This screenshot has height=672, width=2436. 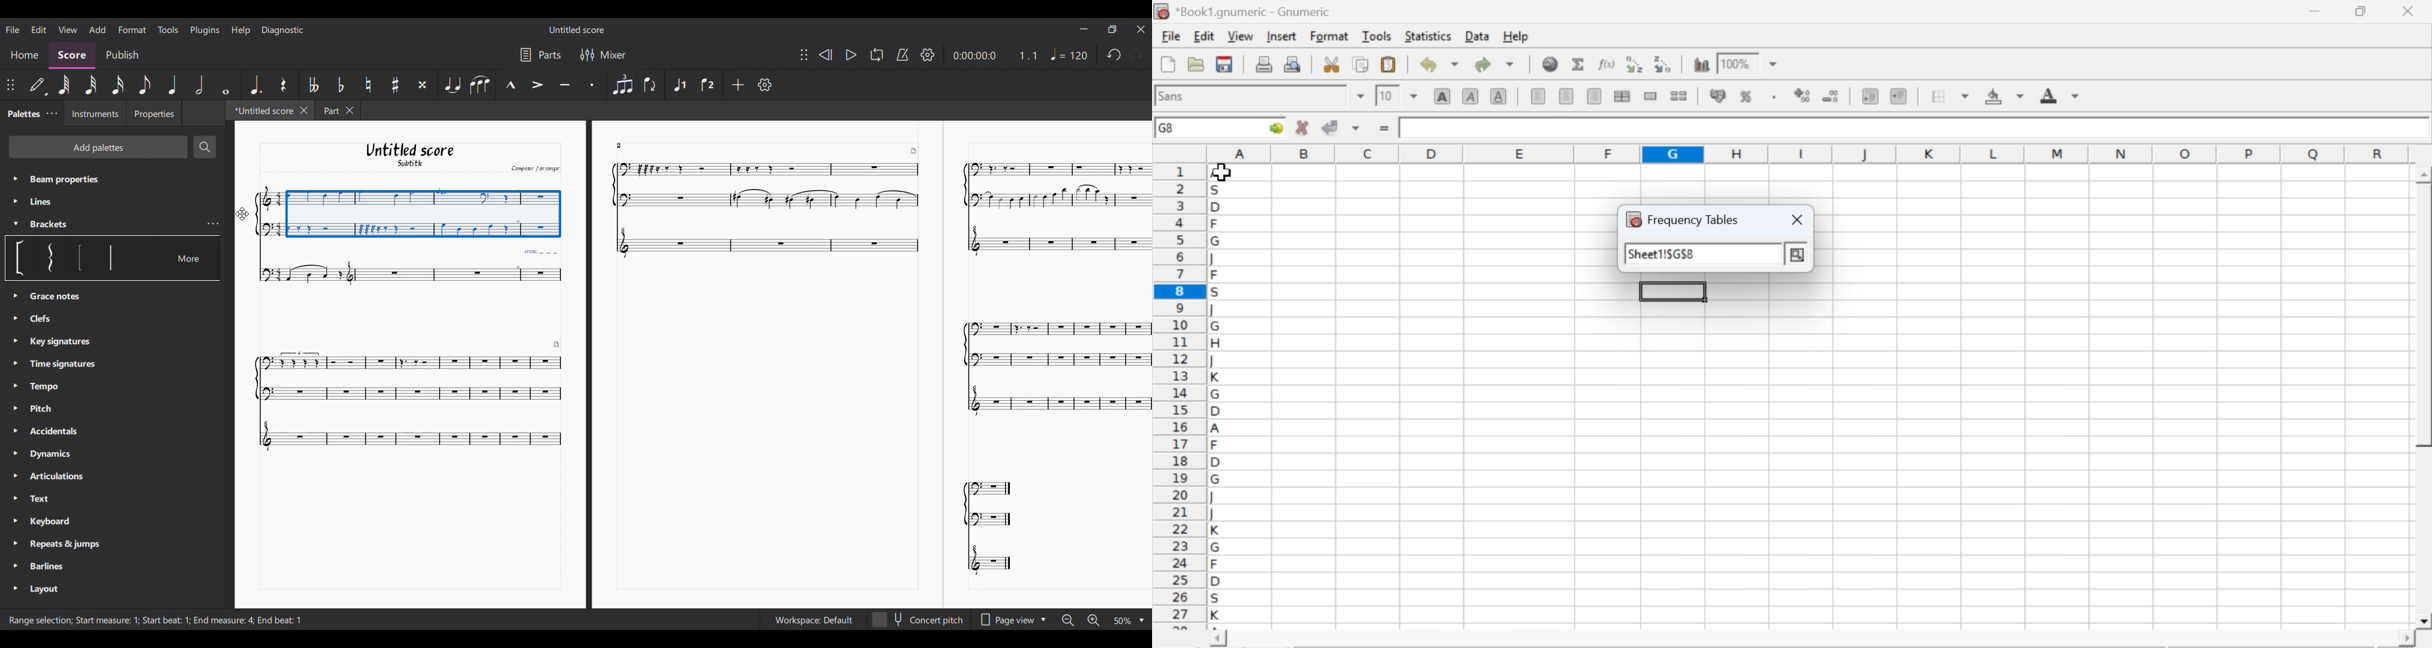 I want to click on Half note, so click(x=200, y=85).